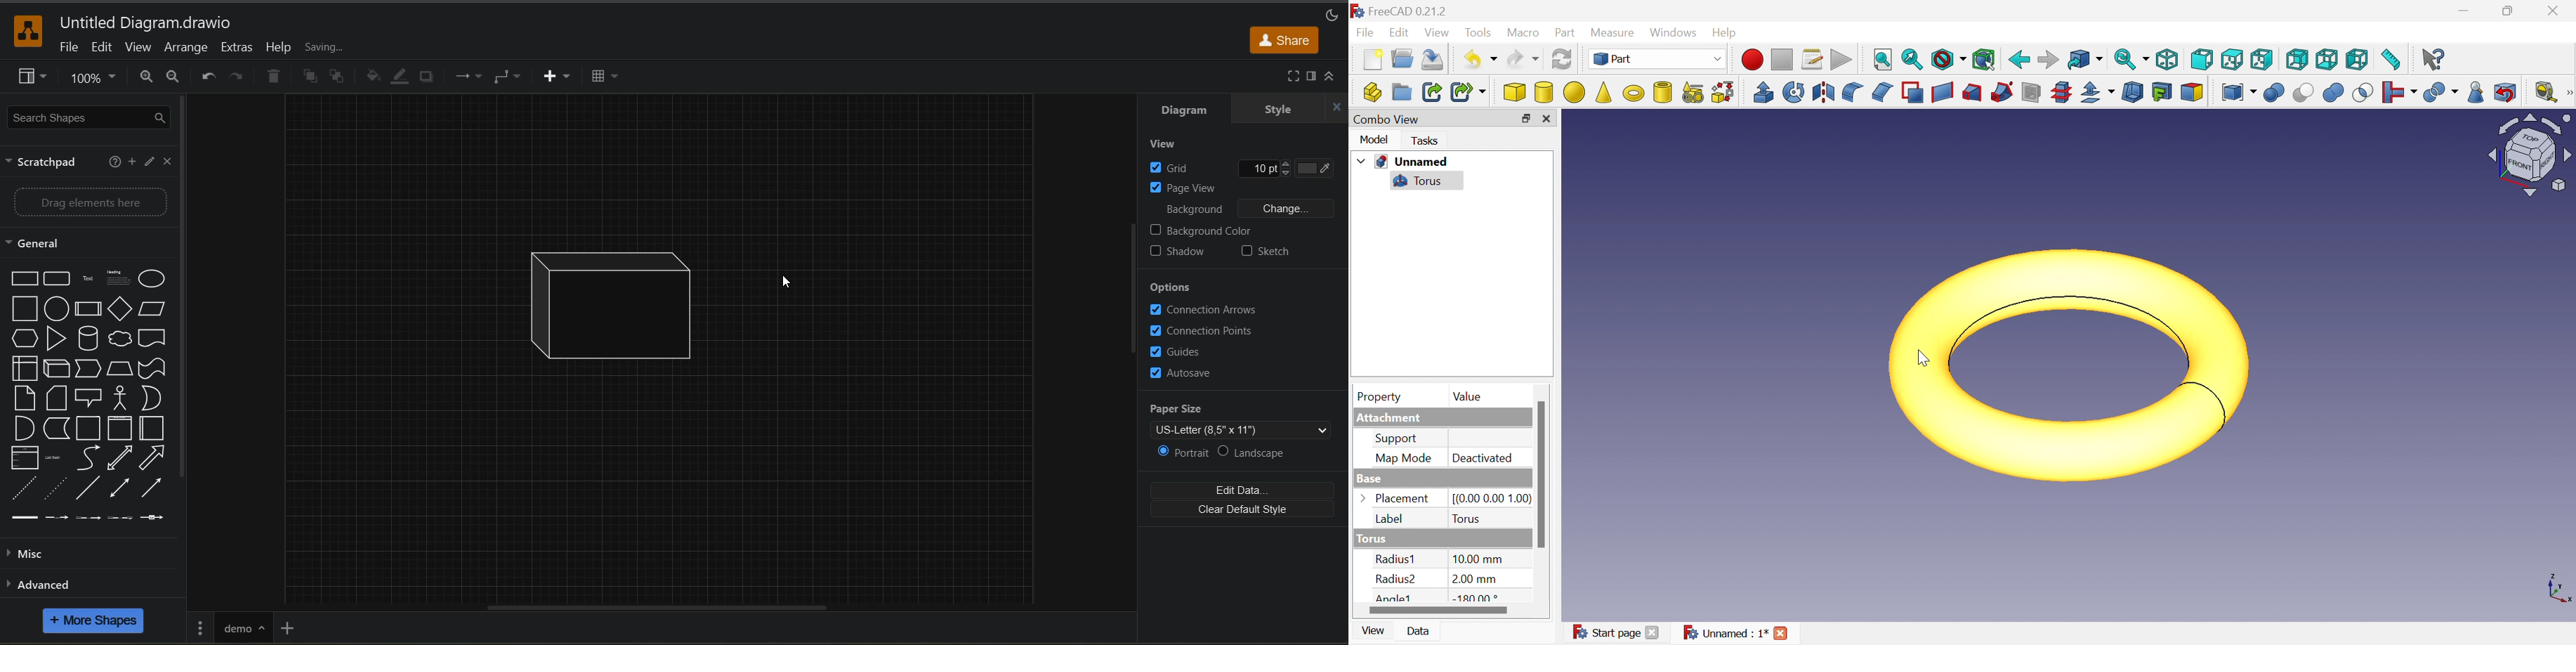 Image resolution: width=2576 pixels, height=672 pixels. I want to click on app logo, so click(29, 31).